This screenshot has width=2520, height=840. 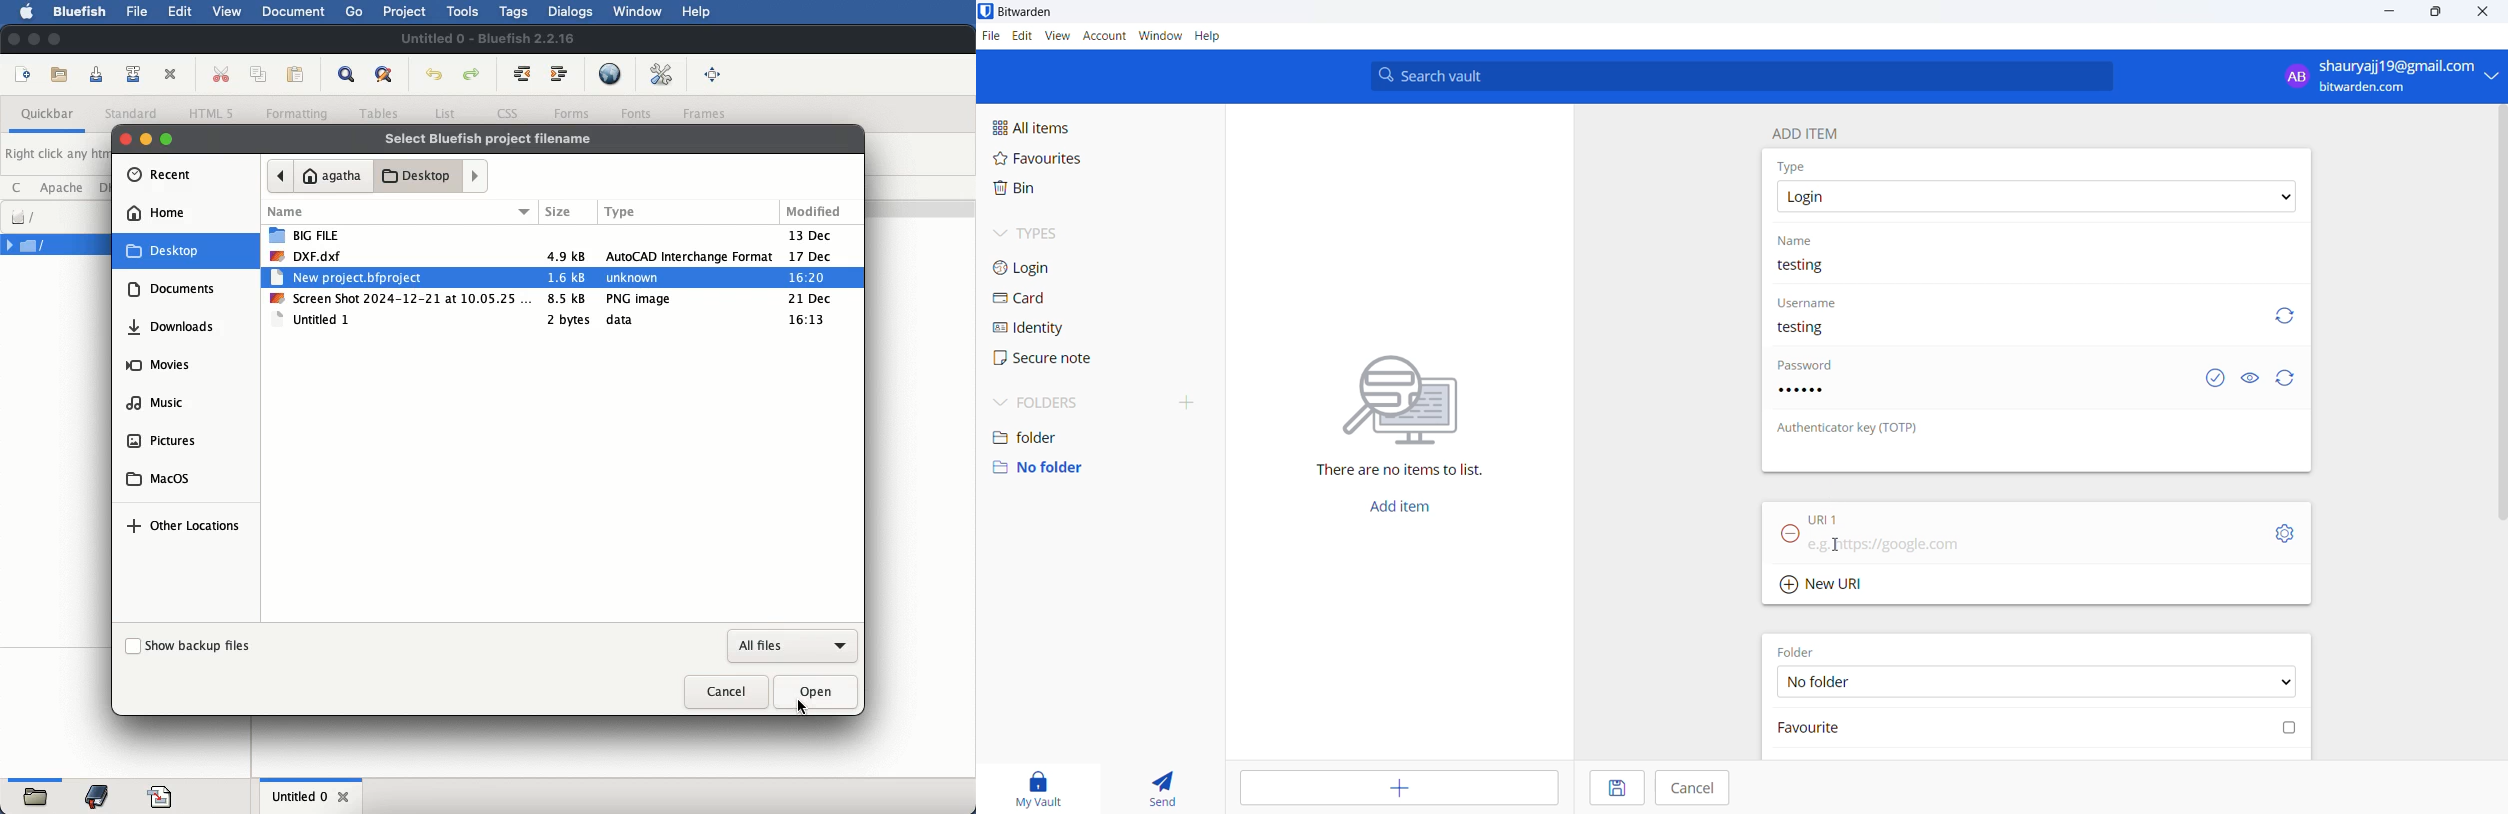 What do you see at coordinates (477, 177) in the screenshot?
I see `forward` at bounding box center [477, 177].